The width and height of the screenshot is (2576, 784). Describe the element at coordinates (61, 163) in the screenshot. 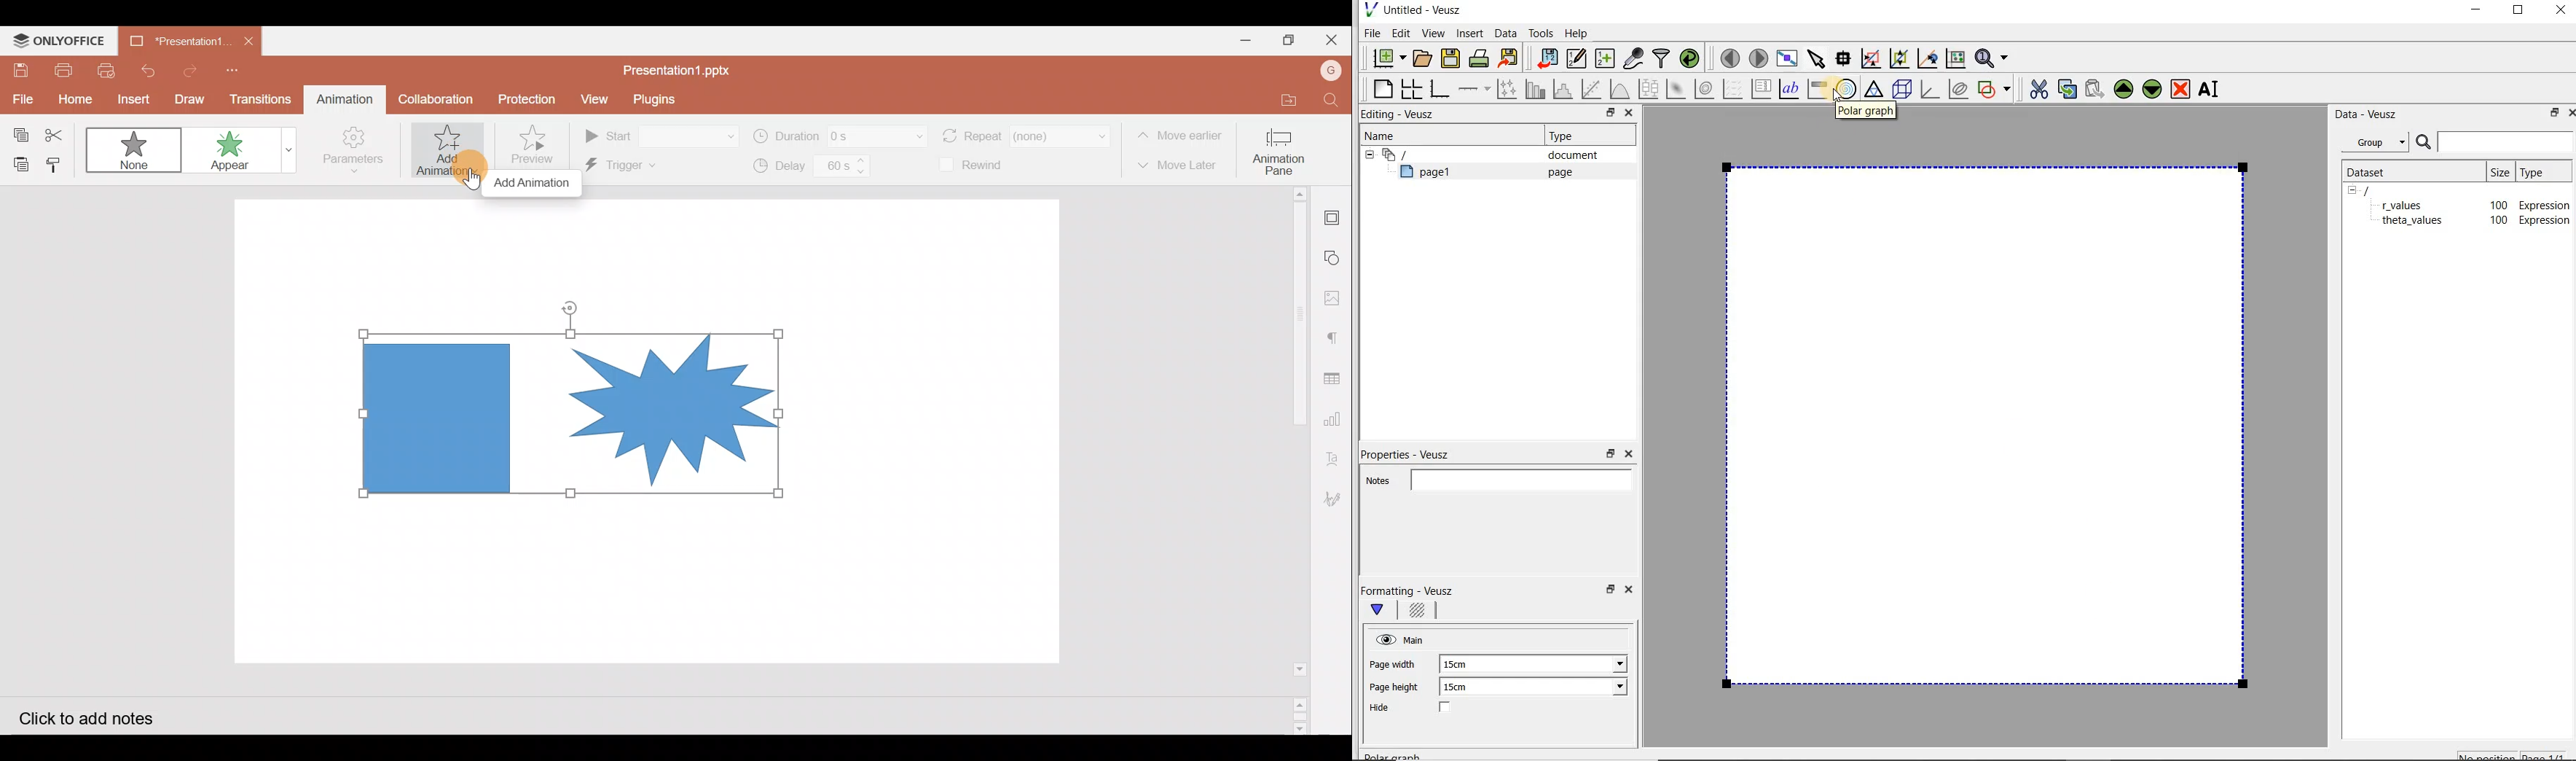

I see `Copy style` at that location.